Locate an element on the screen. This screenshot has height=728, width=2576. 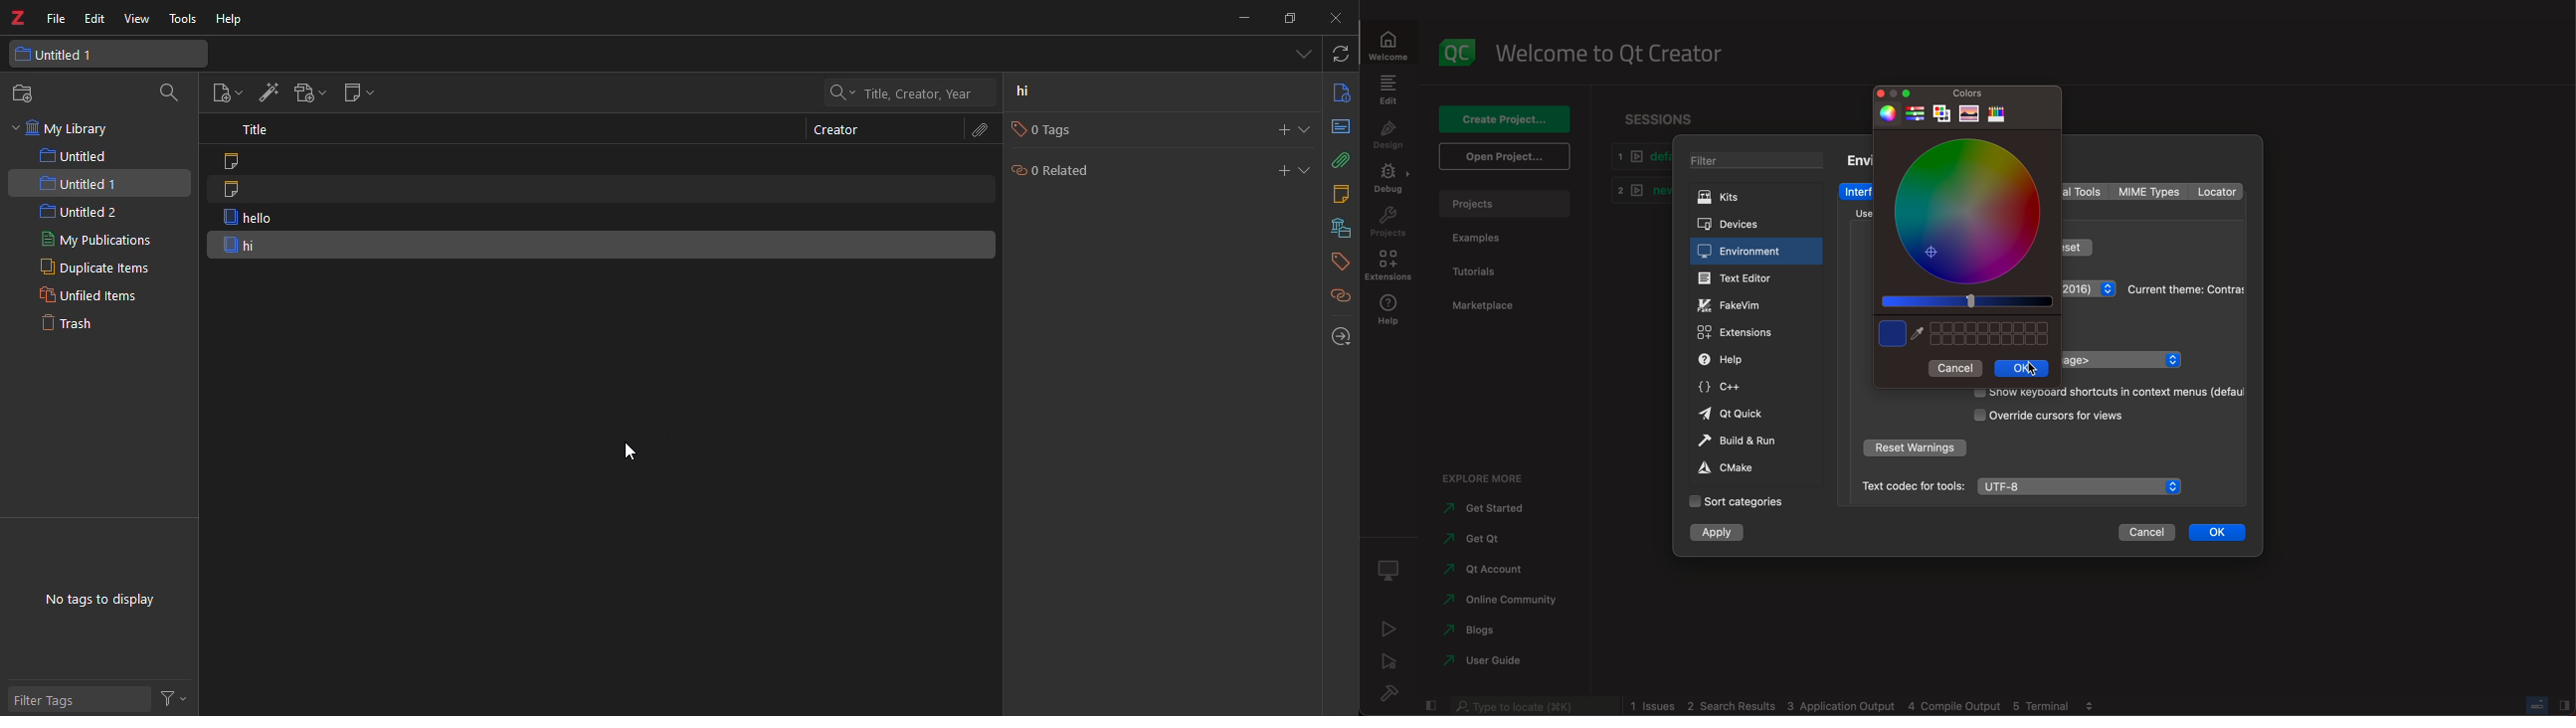
build is located at coordinates (1395, 693).